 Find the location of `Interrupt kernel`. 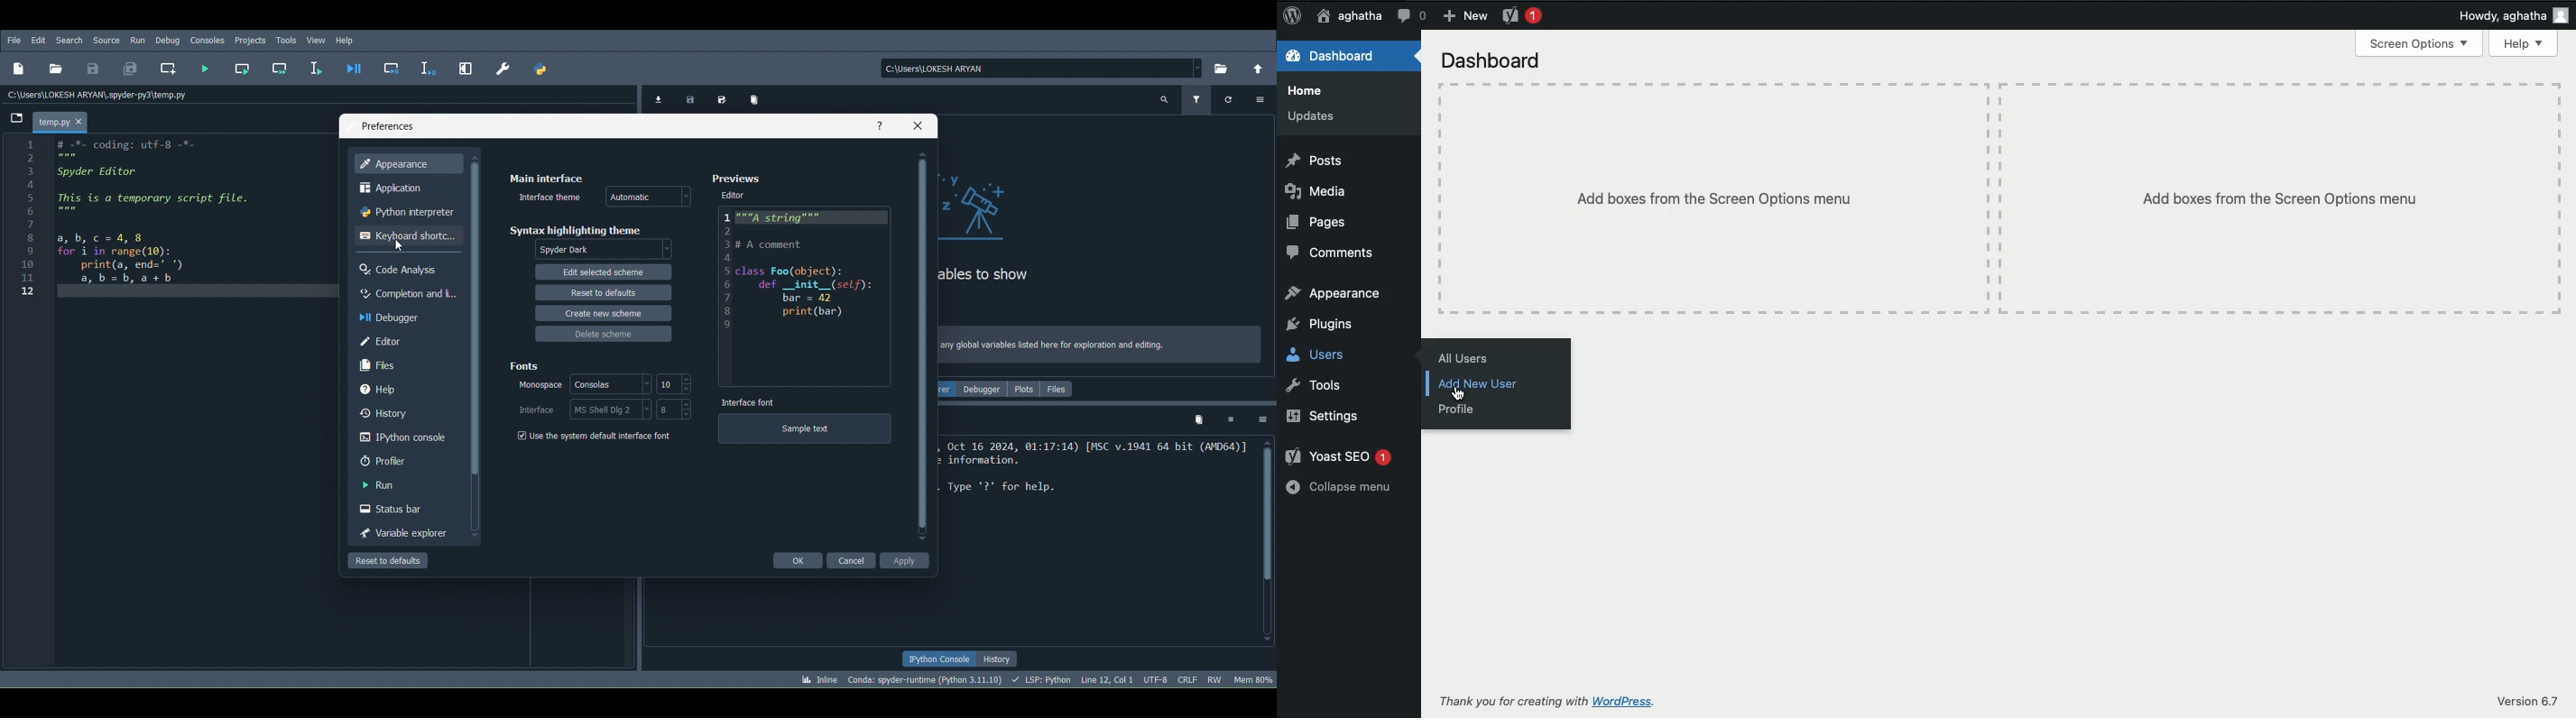

Interrupt kernel is located at coordinates (1230, 418).